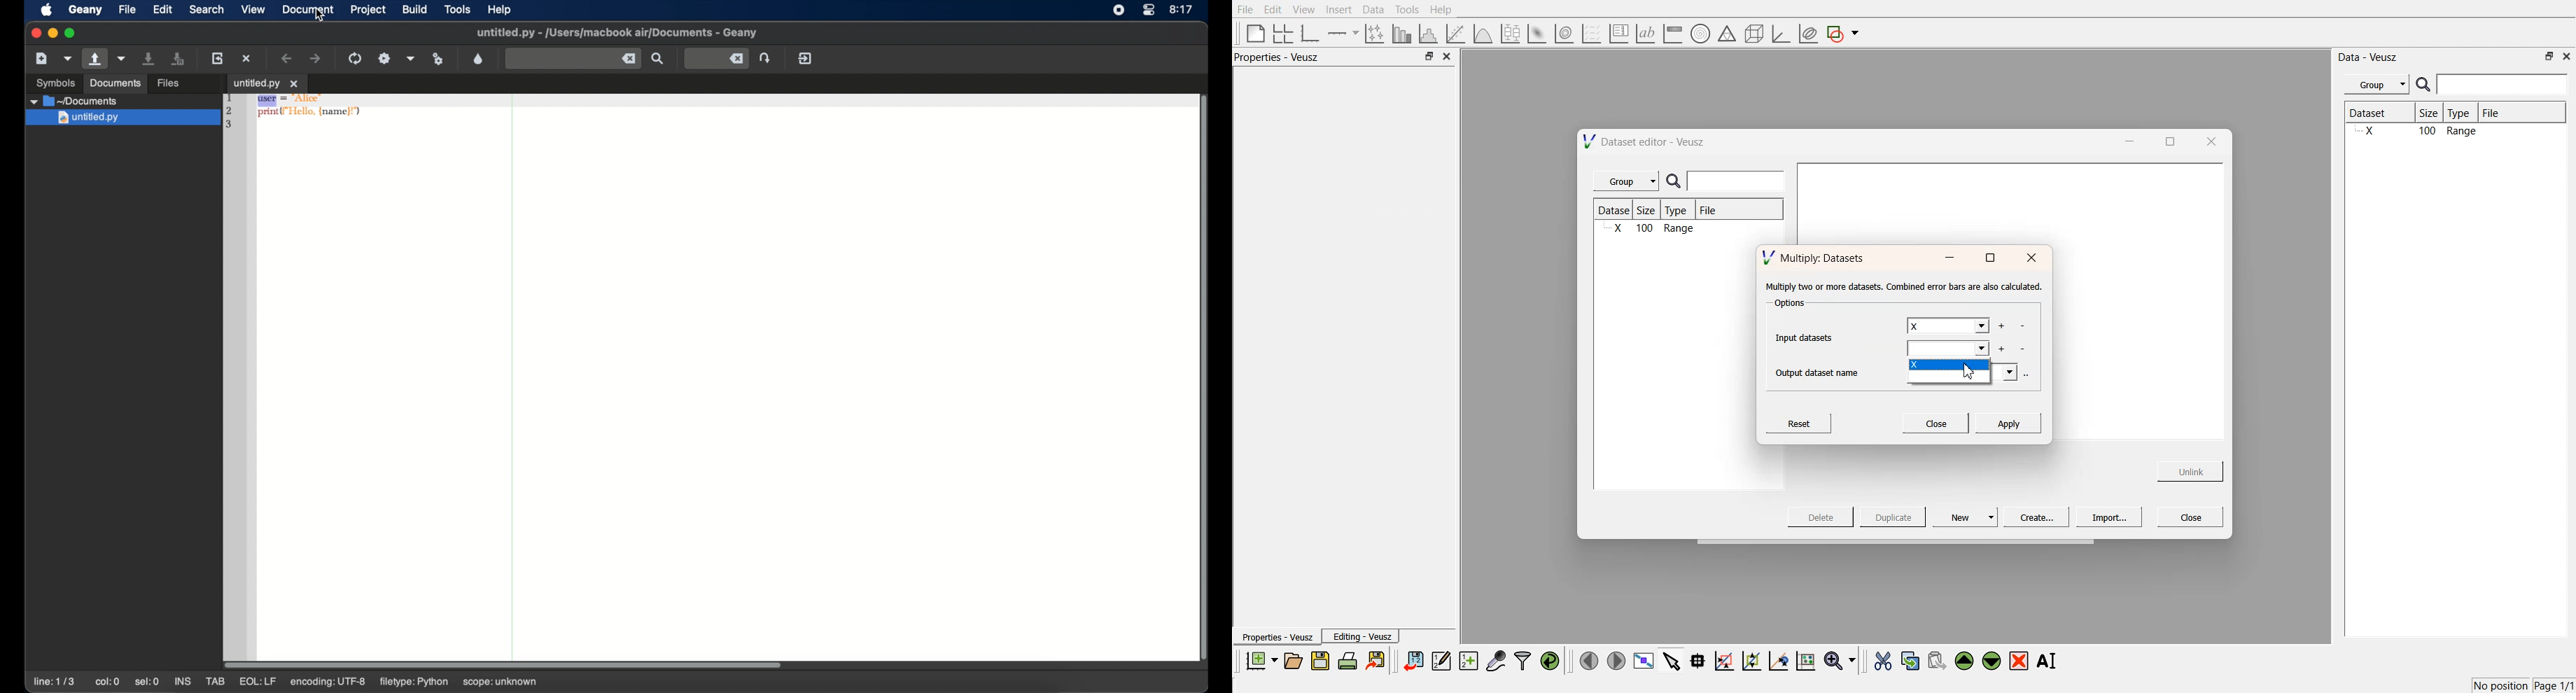 The image size is (2576, 700). What do you see at coordinates (1935, 660) in the screenshot?
I see `paste the selected widgets` at bounding box center [1935, 660].